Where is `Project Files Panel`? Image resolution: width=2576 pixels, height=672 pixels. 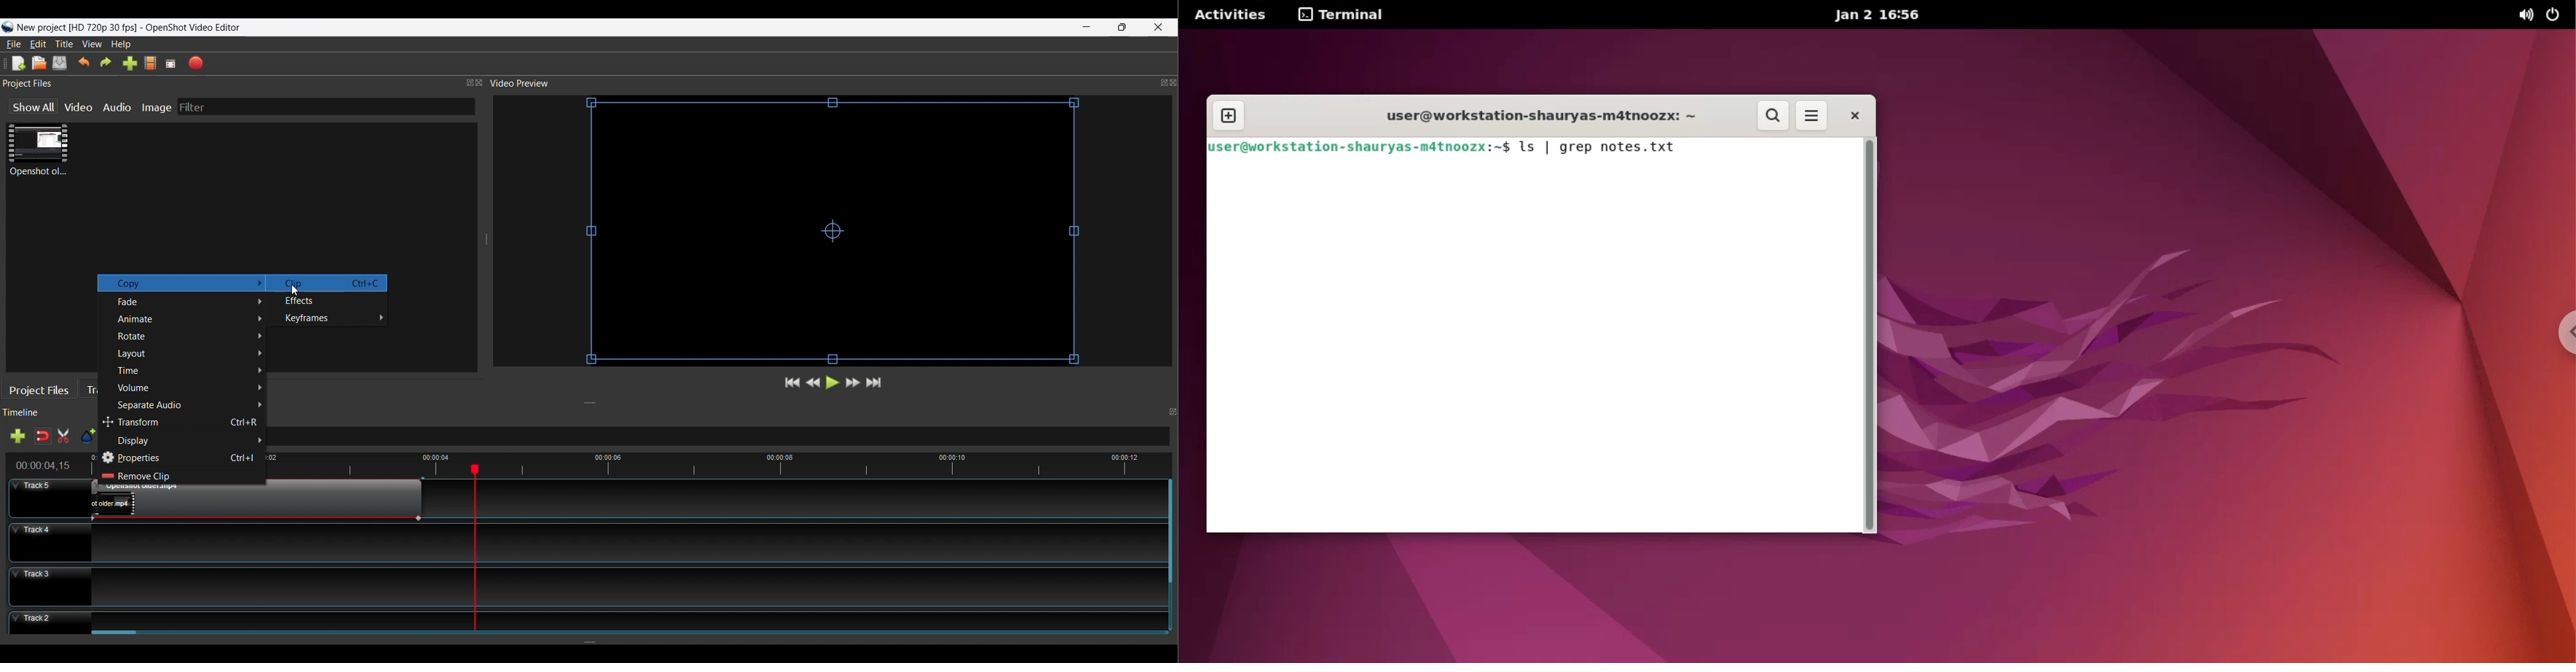 Project Files Panel is located at coordinates (243, 83).